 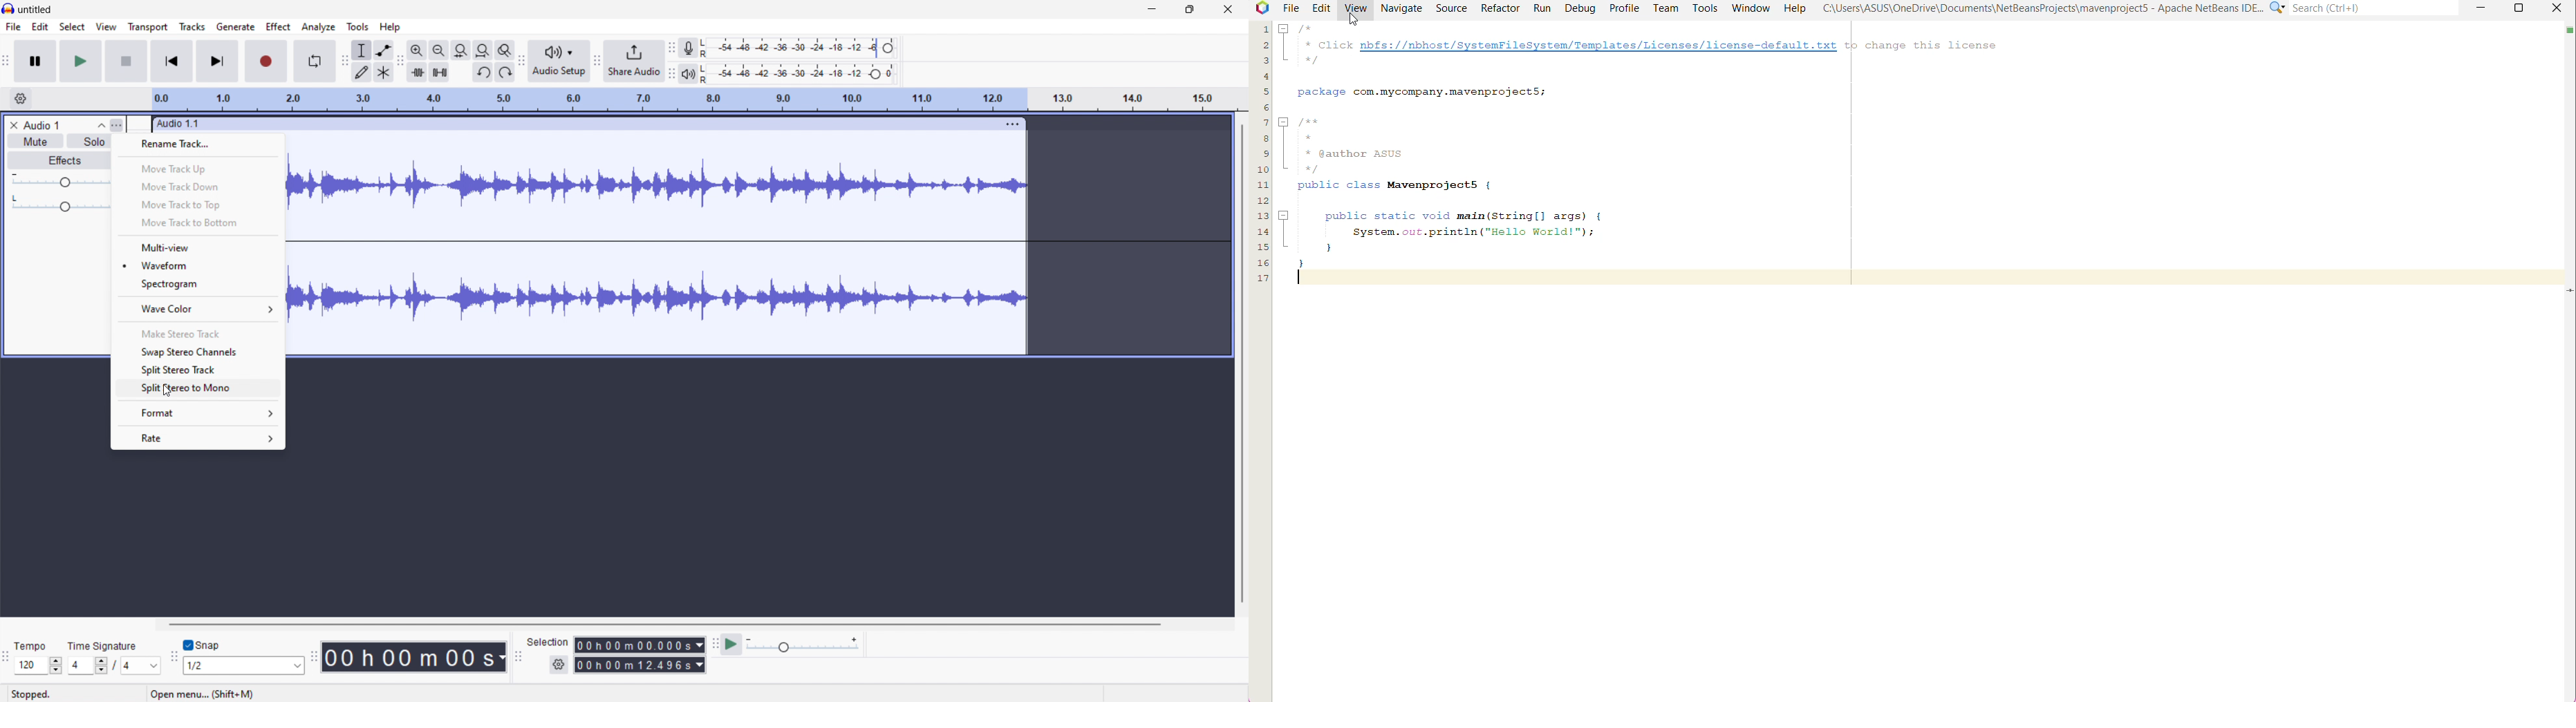 What do you see at coordinates (125, 666) in the screenshot?
I see `/4` at bounding box center [125, 666].